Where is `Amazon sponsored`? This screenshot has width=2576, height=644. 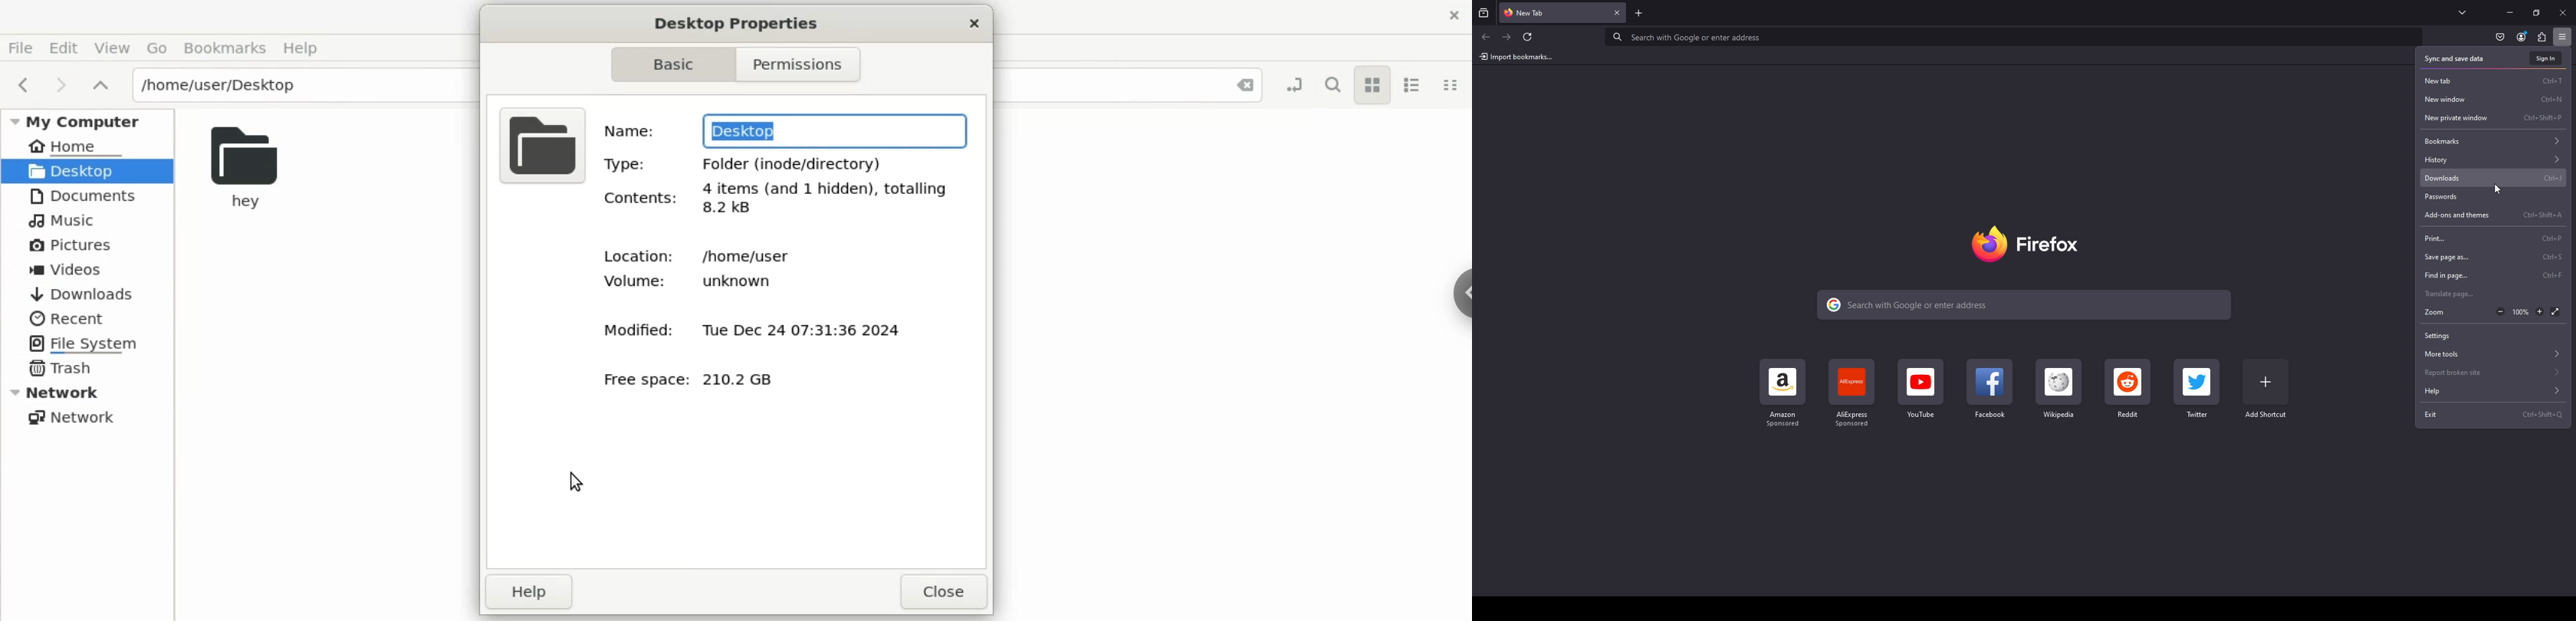
Amazon sponsored is located at coordinates (1784, 393).